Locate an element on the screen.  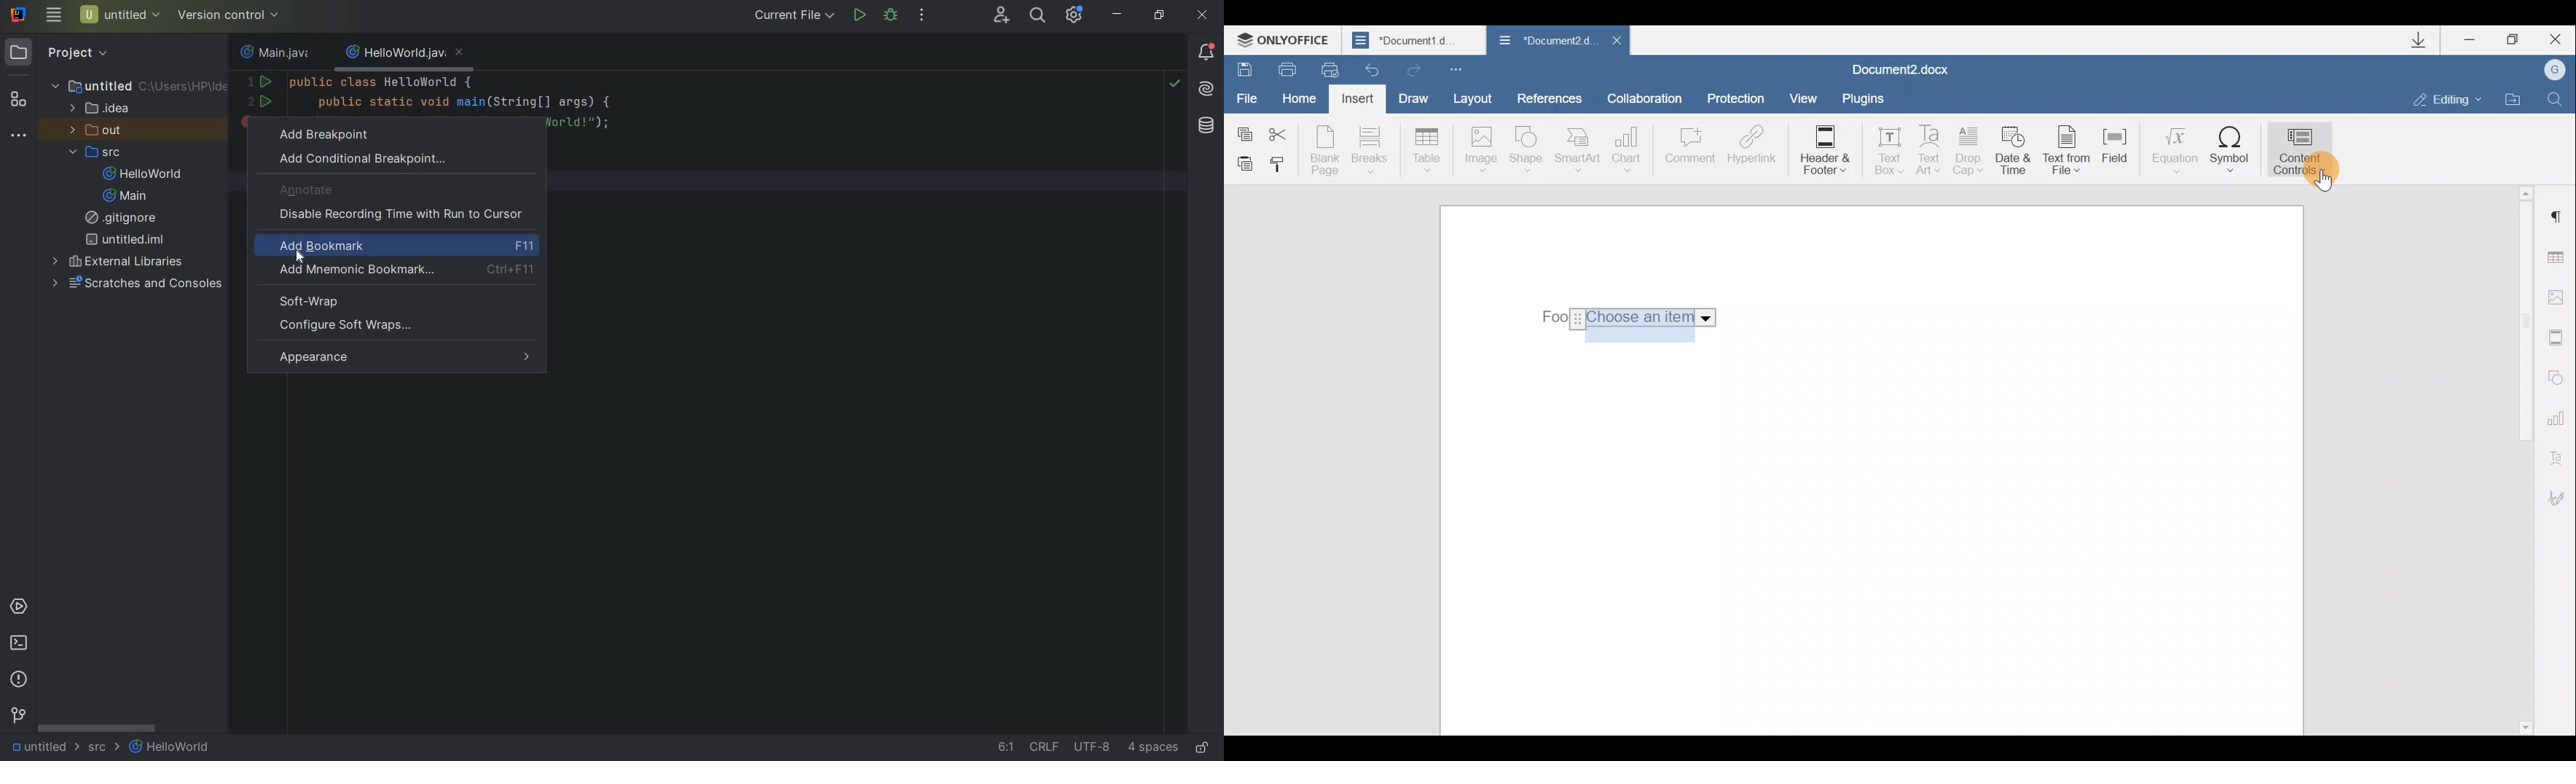
Shapes settings is located at coordinates (2556, 376).